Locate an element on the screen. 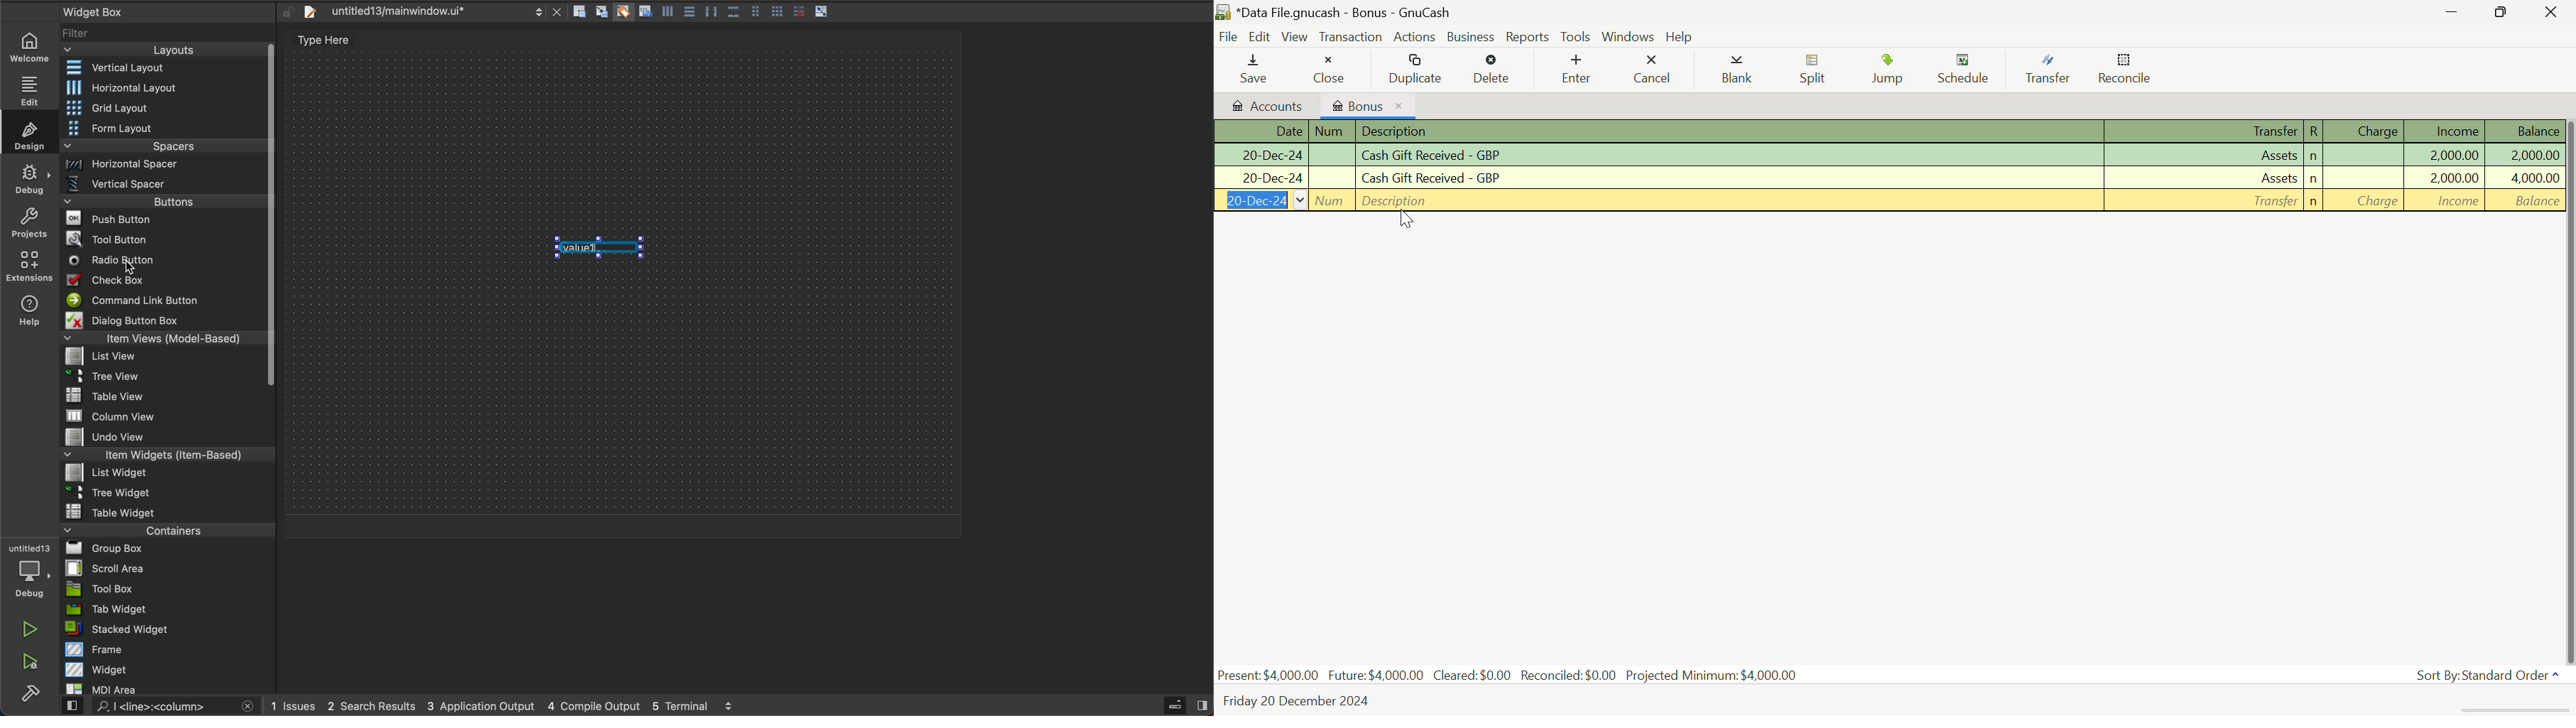 This screenshot has width=2576, height=728. Schedule is located at coordinates (1967, 70).